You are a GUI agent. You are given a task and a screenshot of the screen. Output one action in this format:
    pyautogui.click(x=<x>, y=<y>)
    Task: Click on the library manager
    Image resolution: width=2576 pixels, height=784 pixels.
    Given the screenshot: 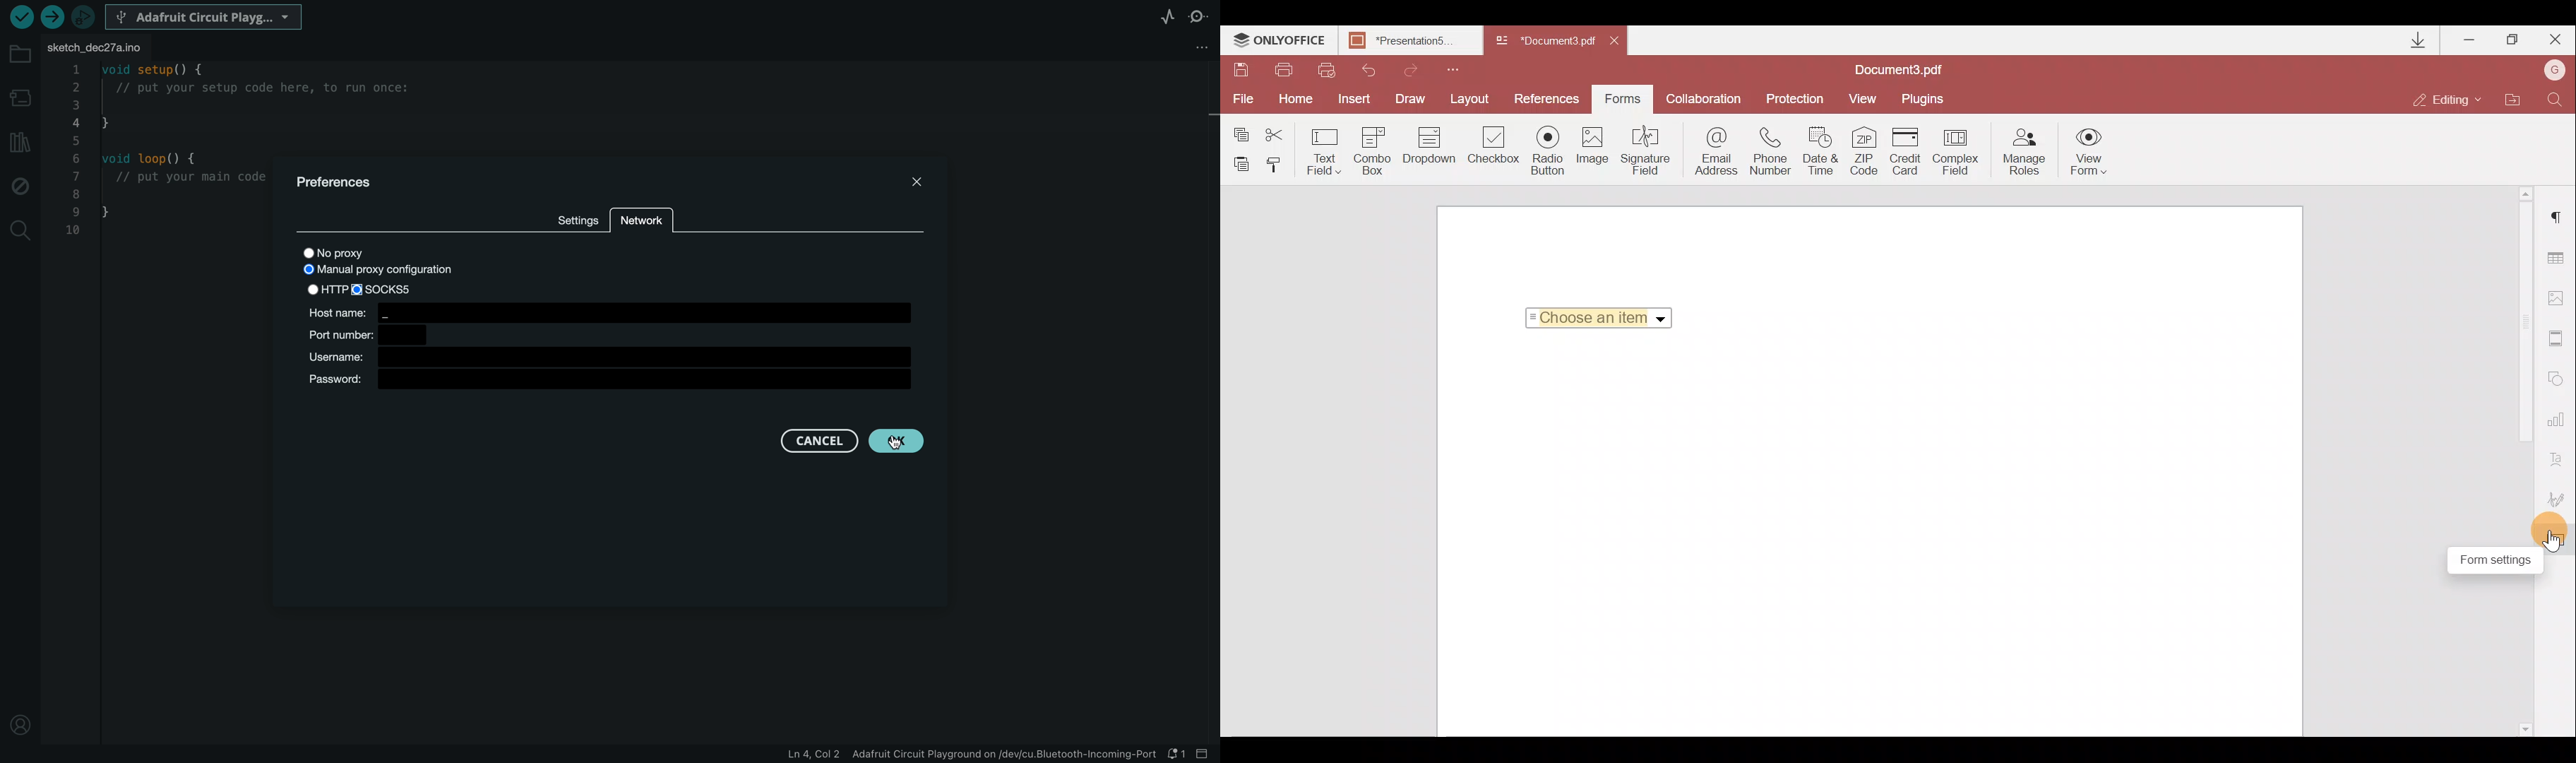 What is the action you would take?
    pyautogui.click(x=20, y=142)
    